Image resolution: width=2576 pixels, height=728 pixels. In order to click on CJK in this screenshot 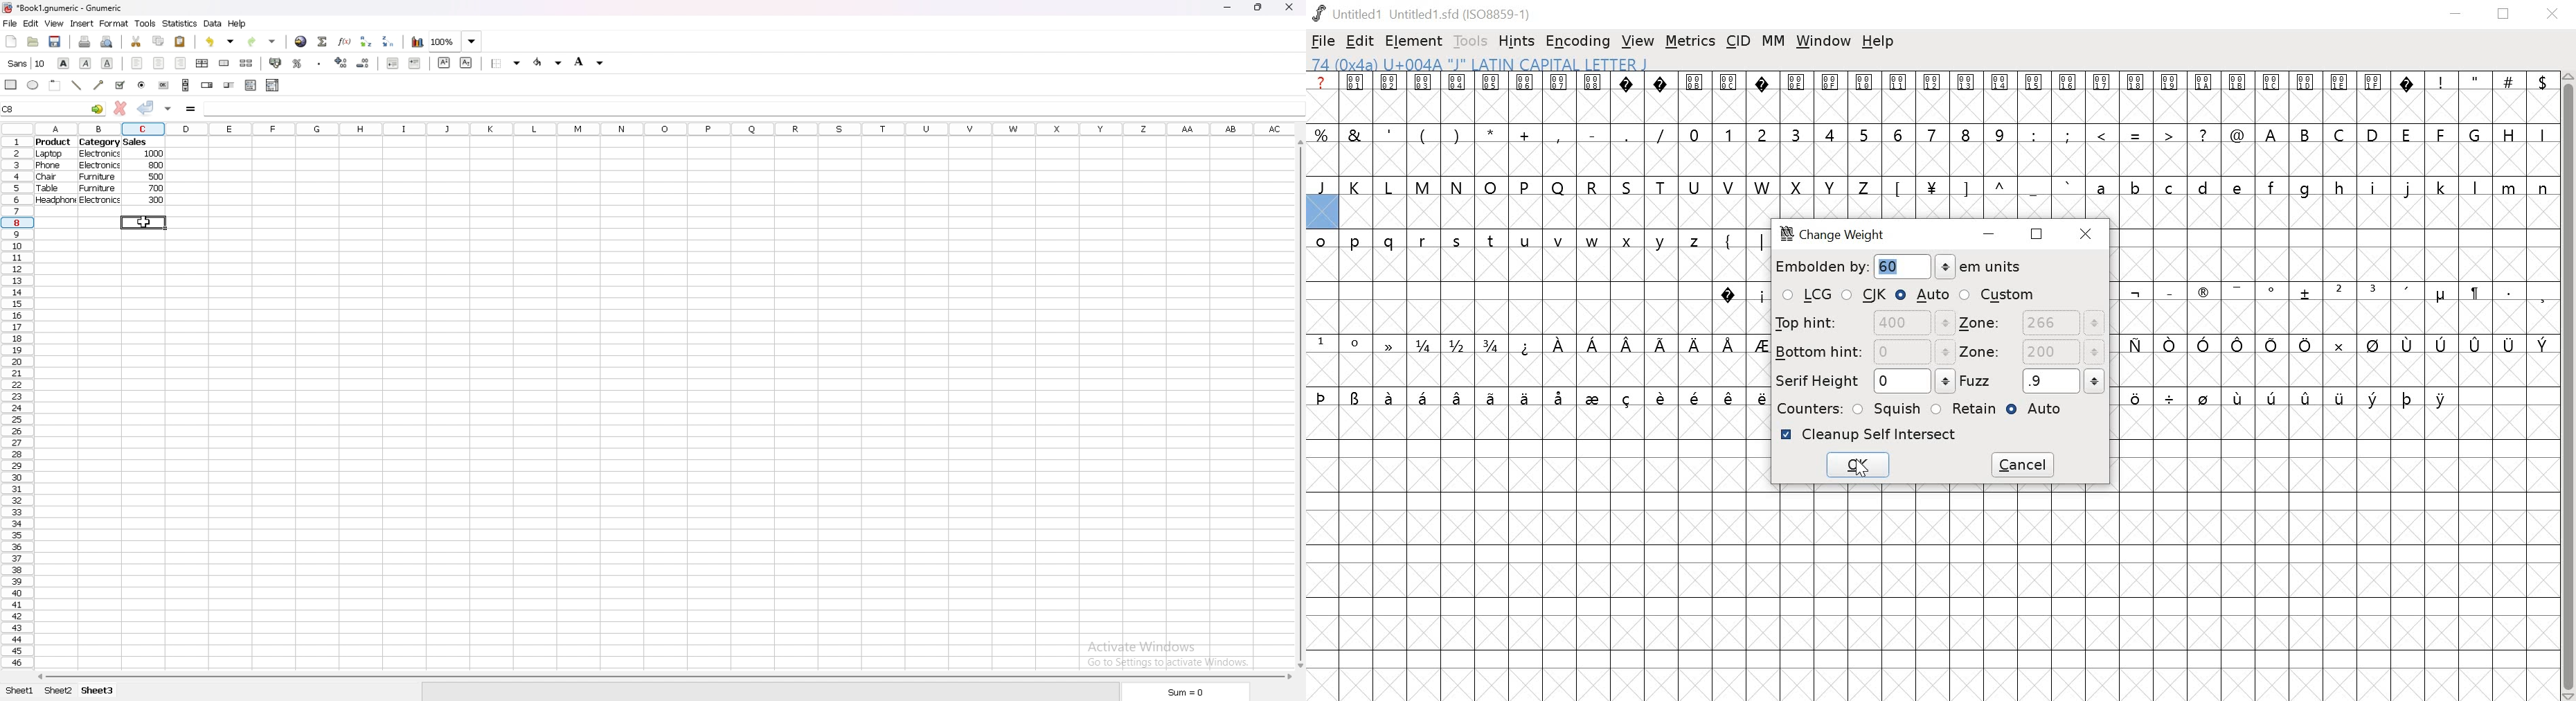, I will do `click(1866, 296)`.